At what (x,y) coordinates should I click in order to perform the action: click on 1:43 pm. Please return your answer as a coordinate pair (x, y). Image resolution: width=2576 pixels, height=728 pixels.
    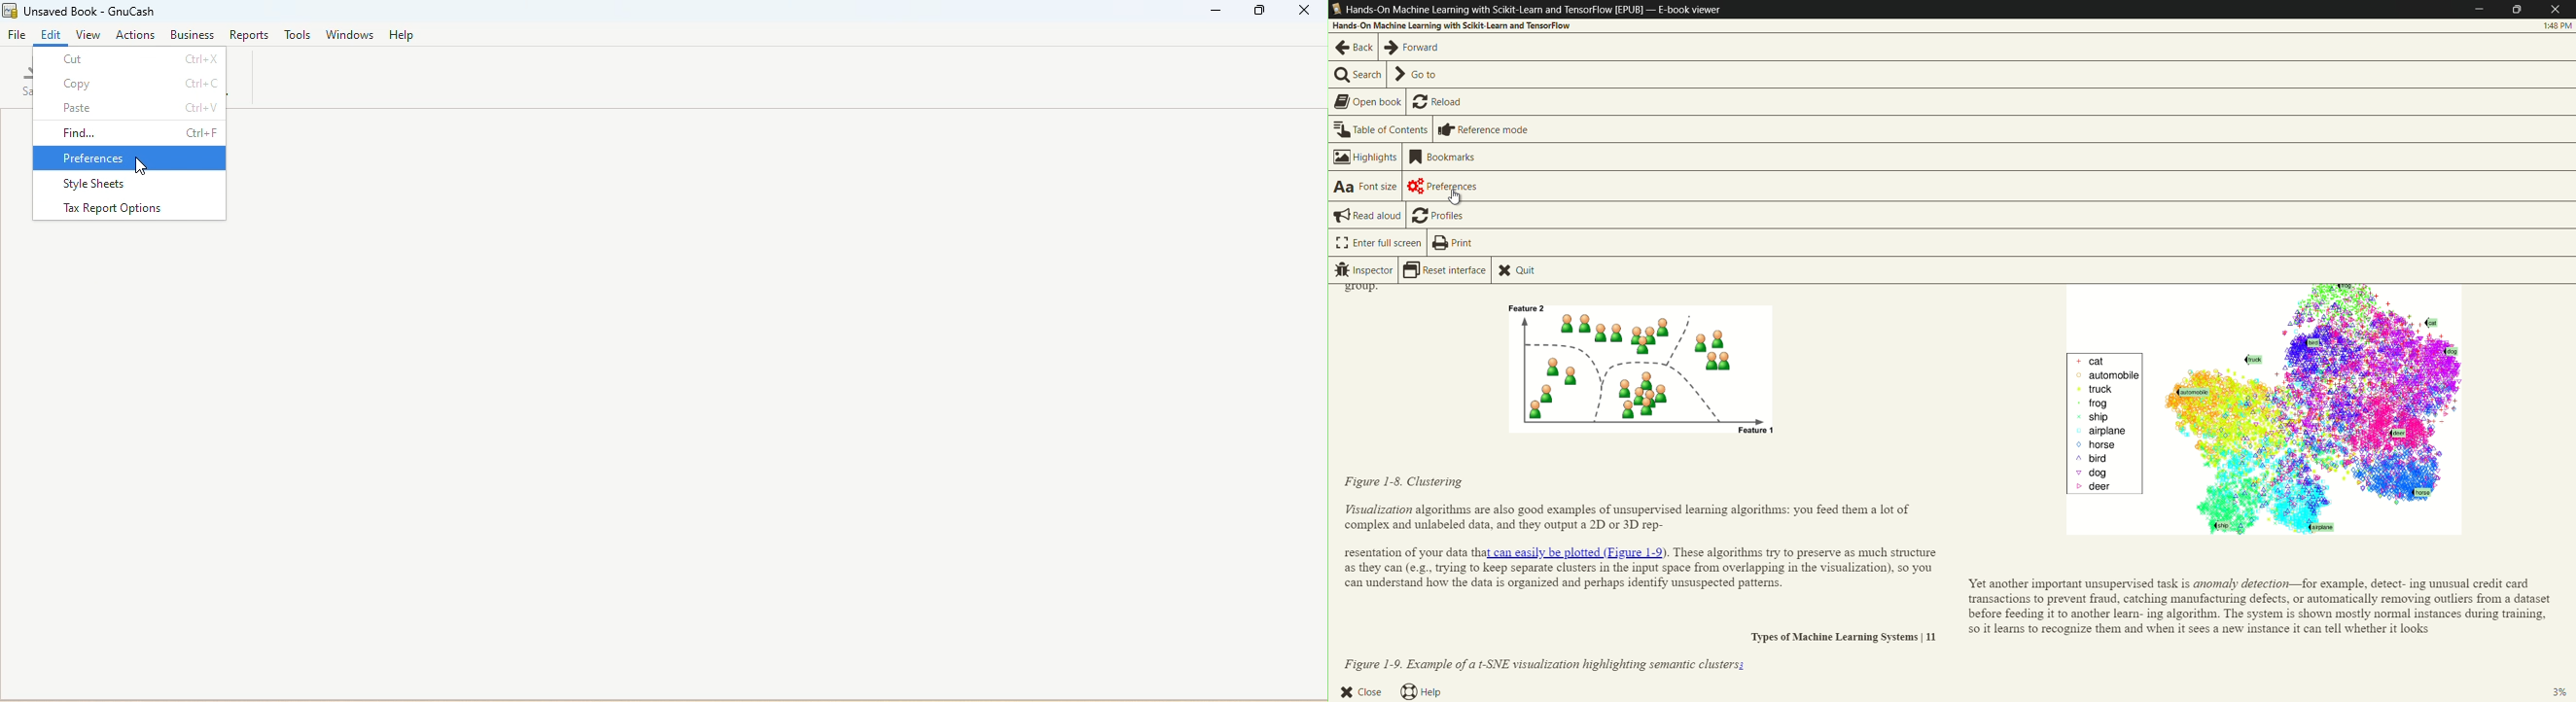
    Looking at the image, I should click on (2558, 27).